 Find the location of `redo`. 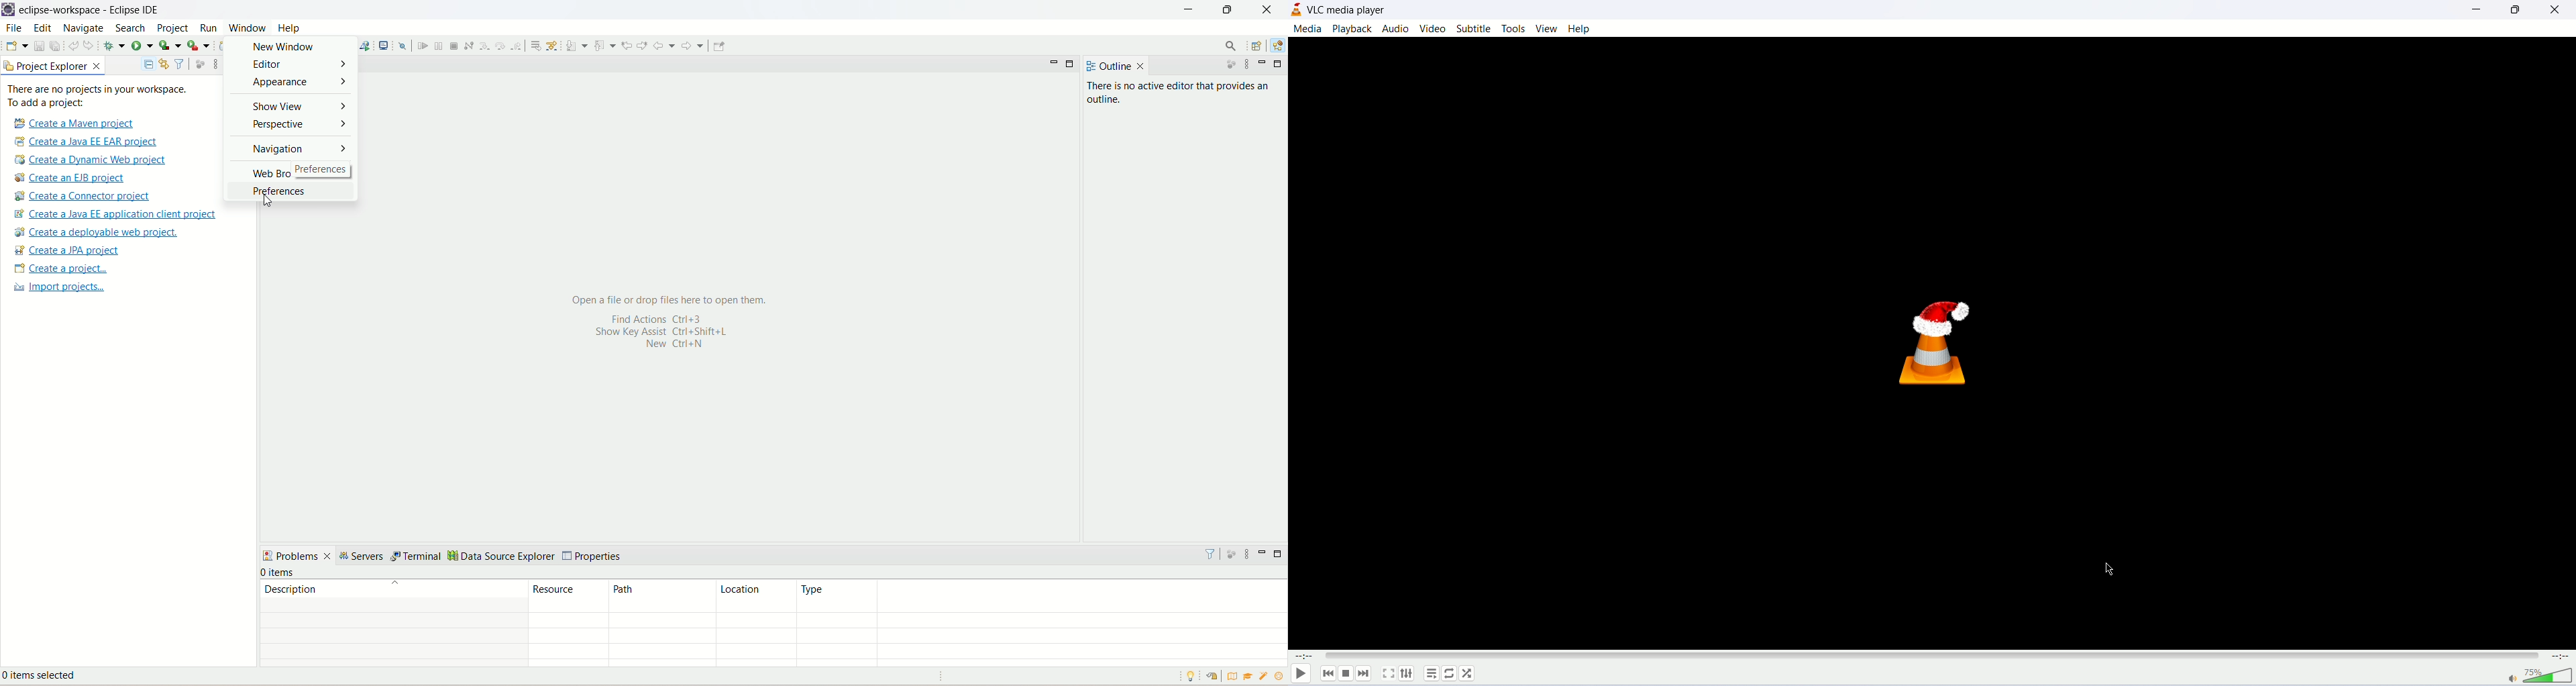

redo is located at coordinates (91, 45).